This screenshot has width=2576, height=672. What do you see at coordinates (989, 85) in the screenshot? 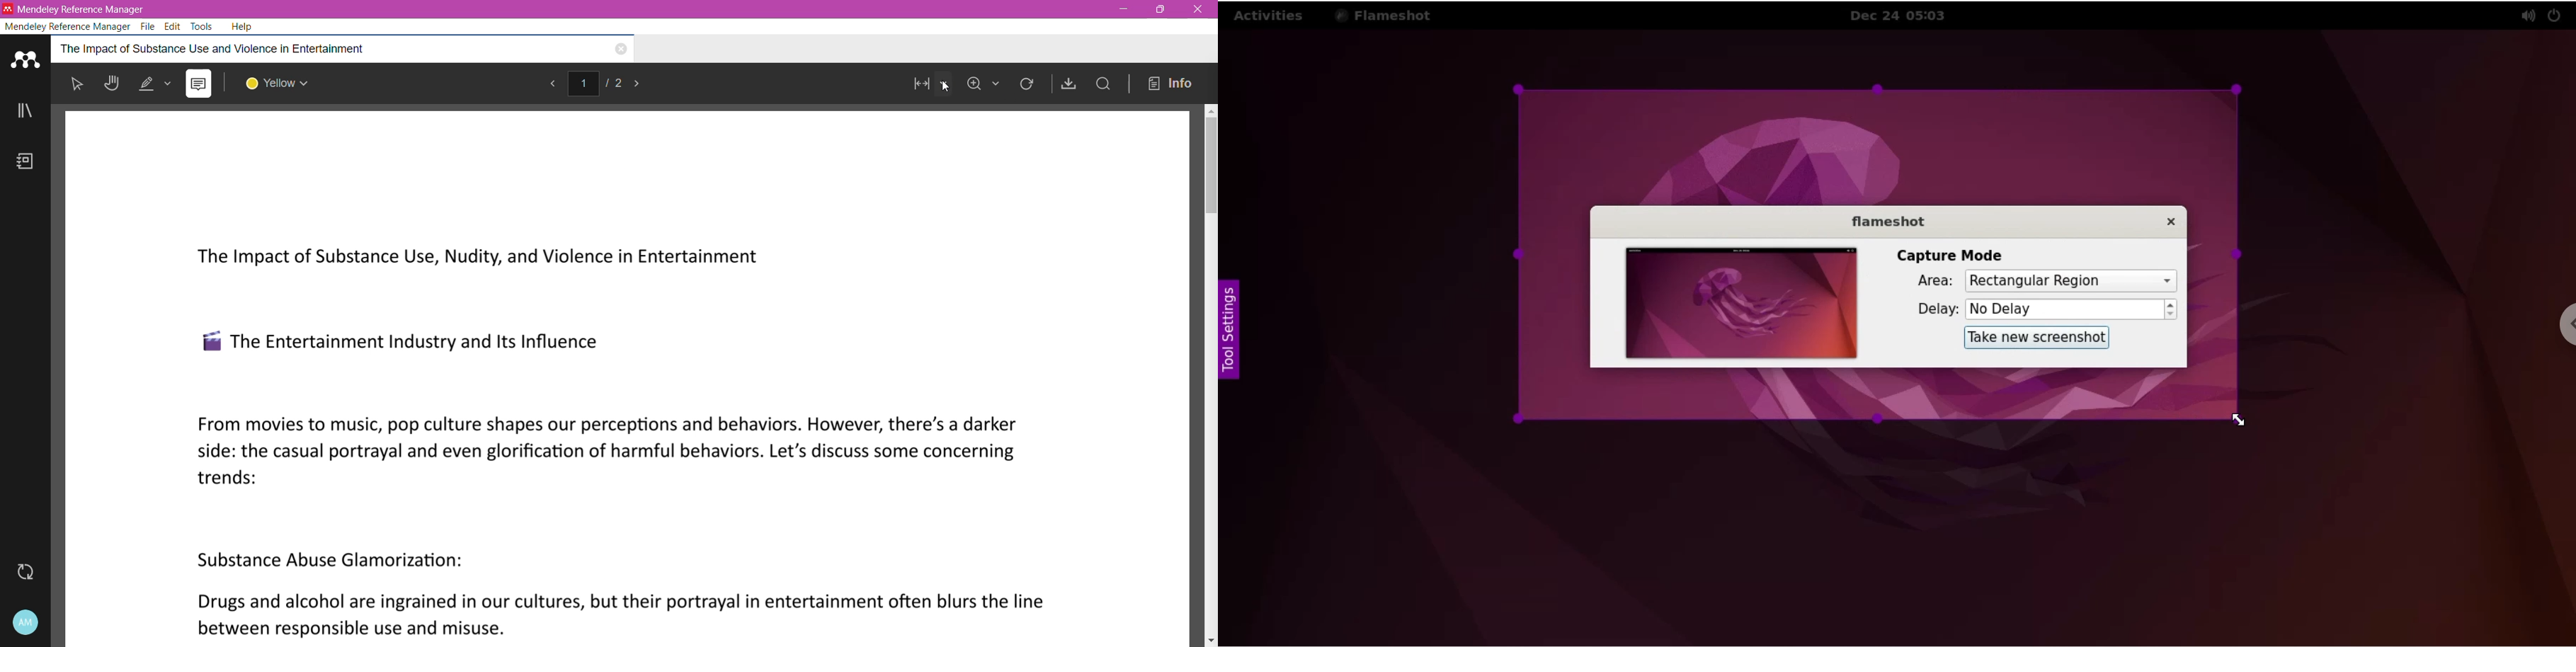
I see `Zoom In/Out` at bounding box center [989, 85].